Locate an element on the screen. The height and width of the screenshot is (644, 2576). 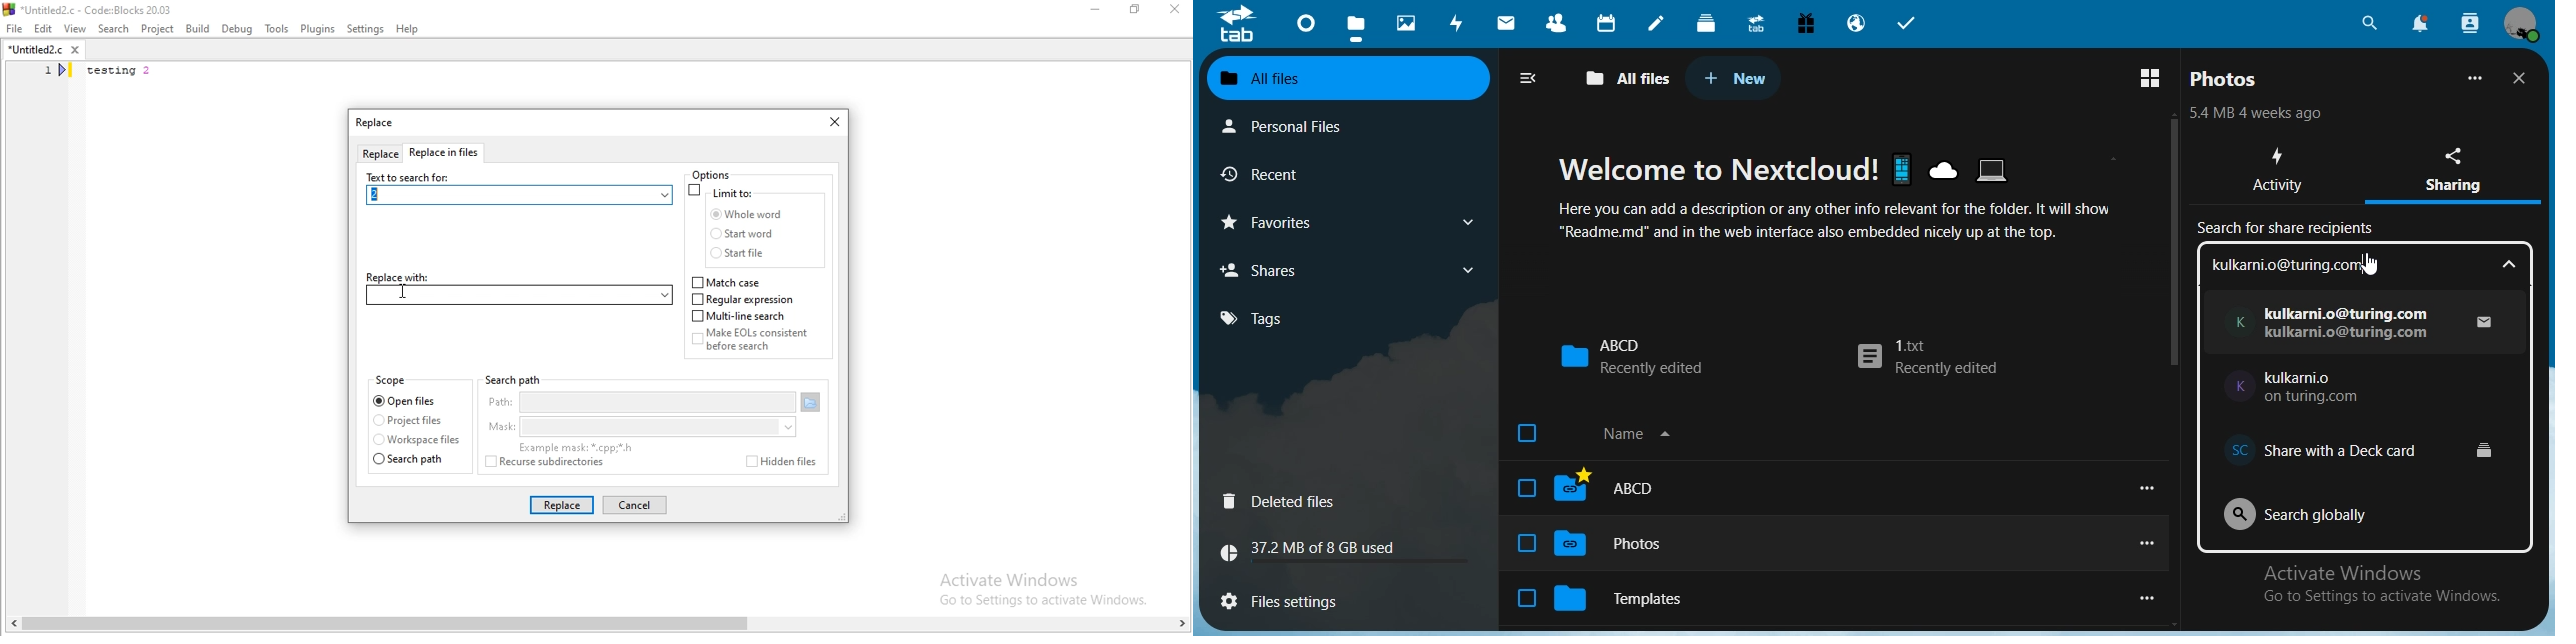
limit to is located at coordinates (724, 192).